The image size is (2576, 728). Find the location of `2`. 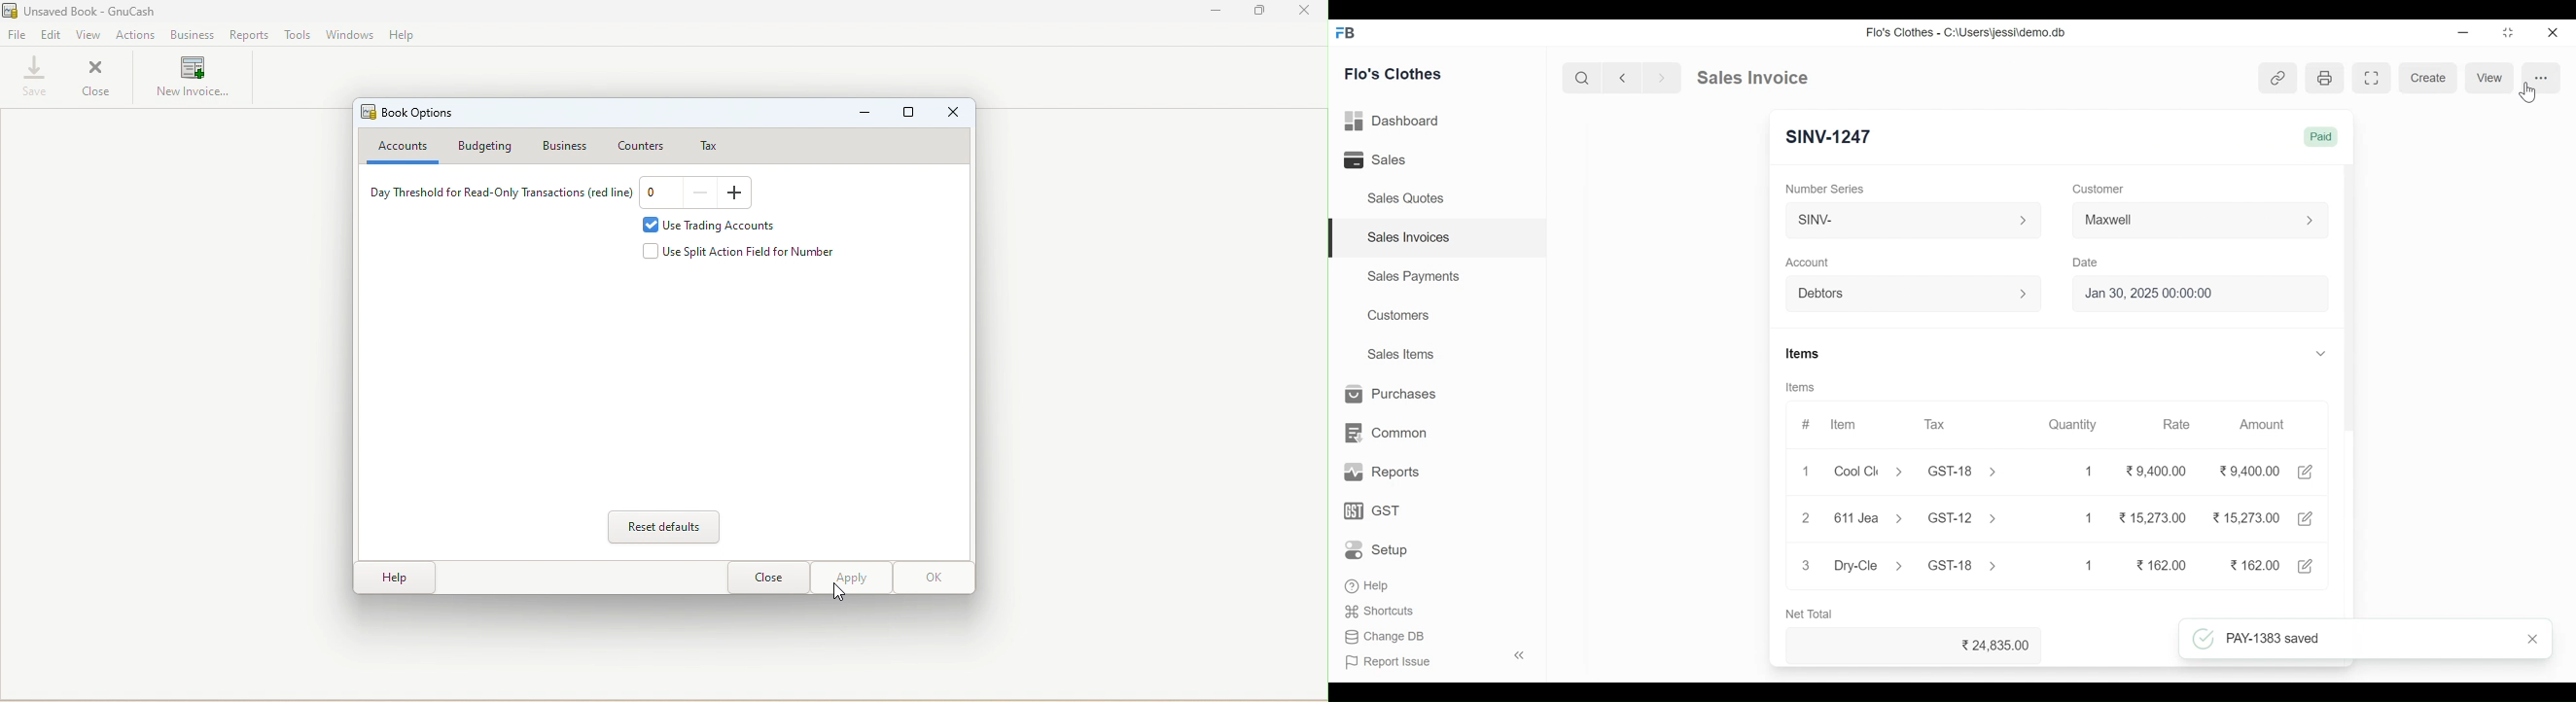

2 is located at coordinates (1806, 517).